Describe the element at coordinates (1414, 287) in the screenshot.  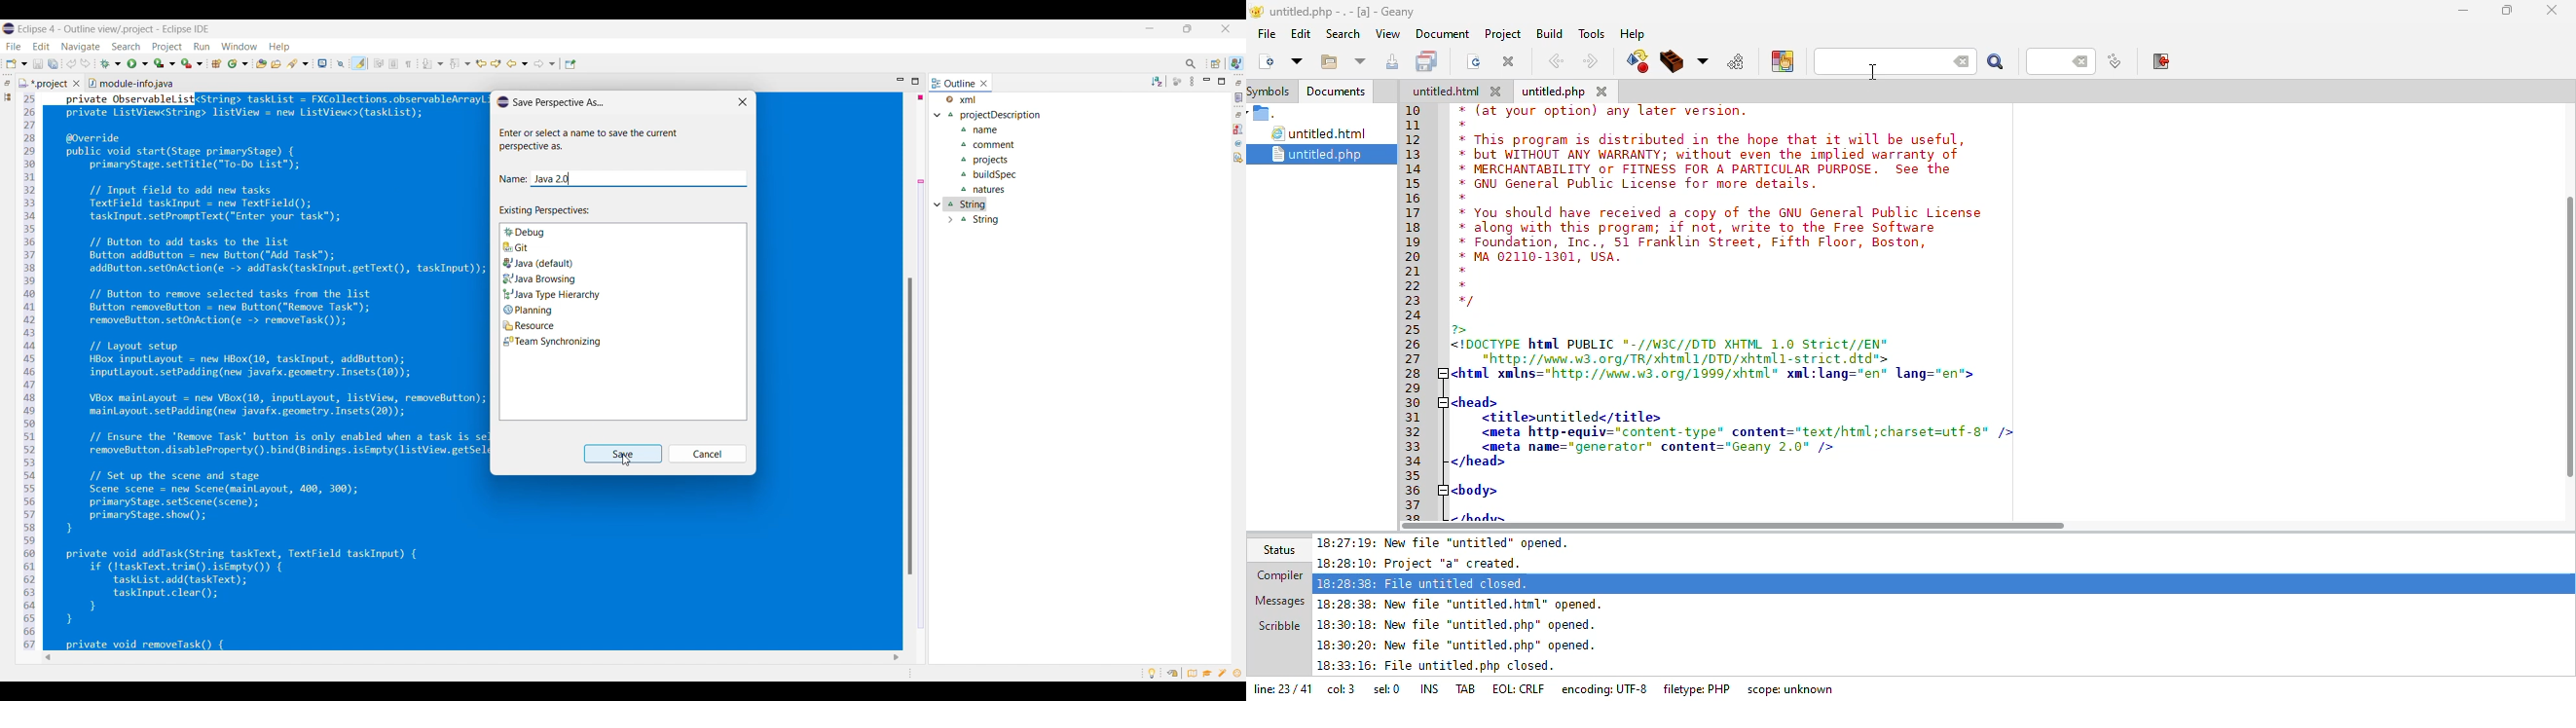
I see `22` at that location.